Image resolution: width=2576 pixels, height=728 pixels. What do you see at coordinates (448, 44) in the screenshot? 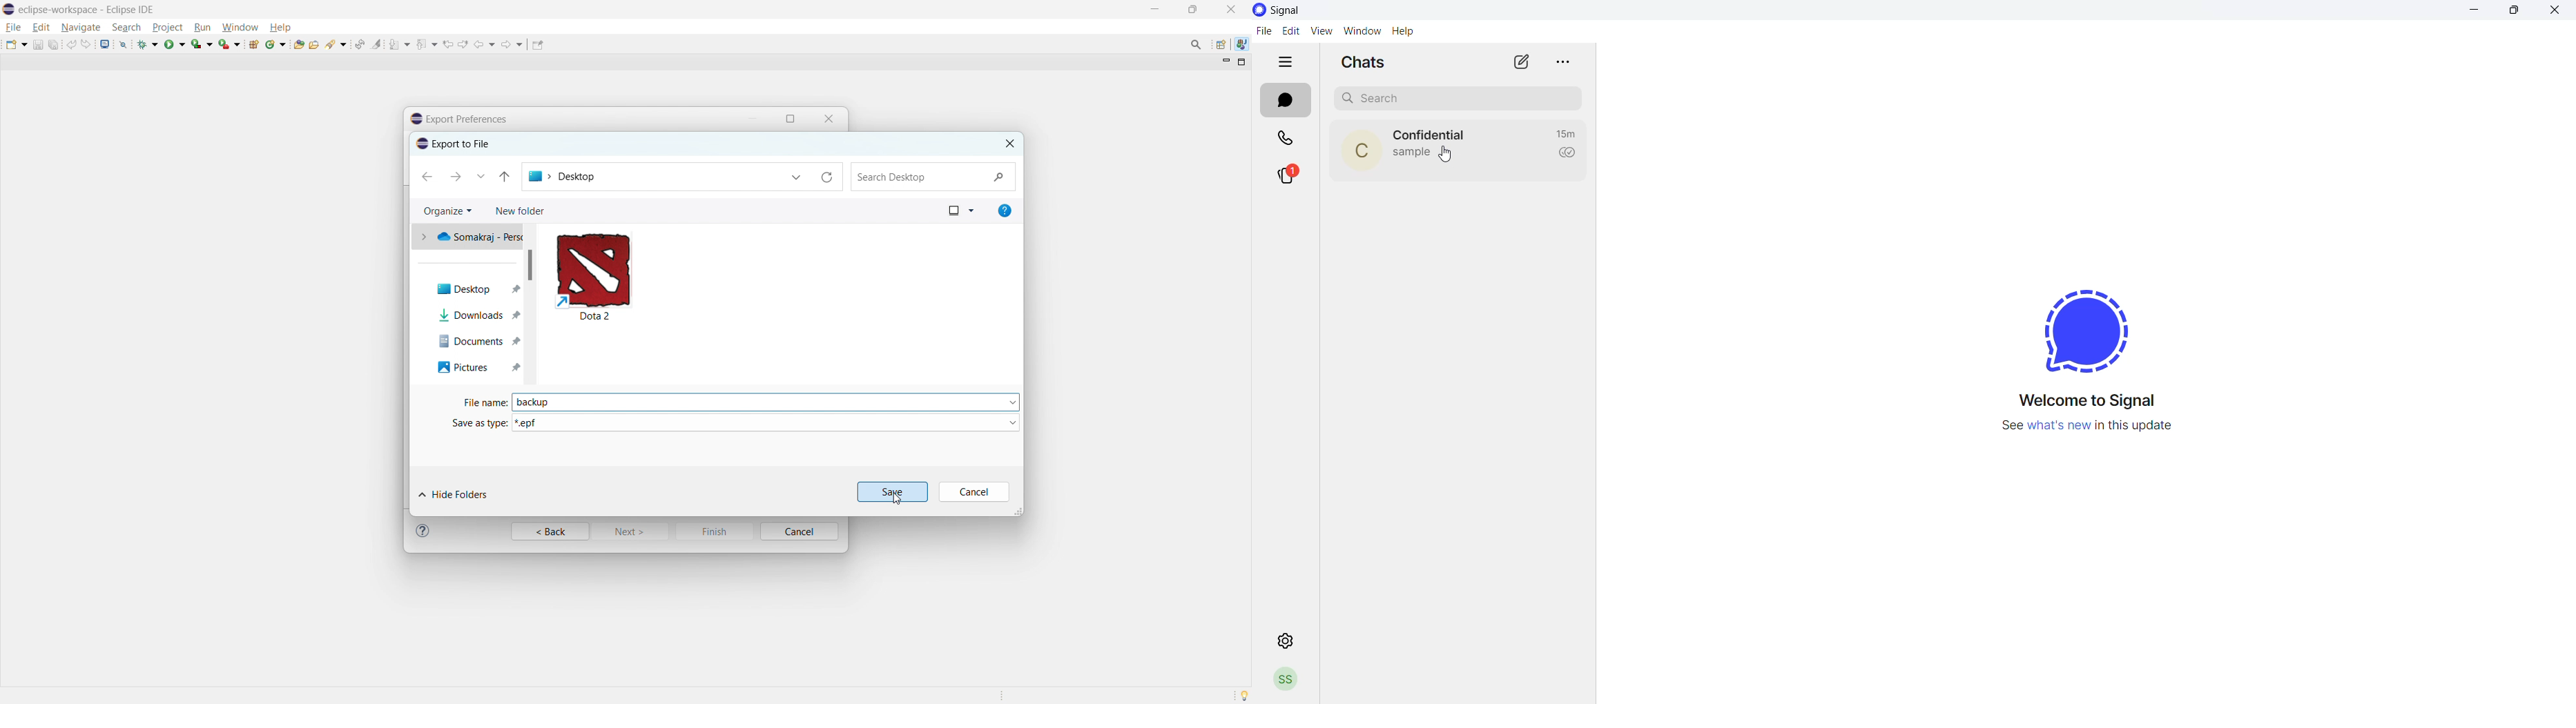
I see `view previous location` at bounding box center [448, 44].